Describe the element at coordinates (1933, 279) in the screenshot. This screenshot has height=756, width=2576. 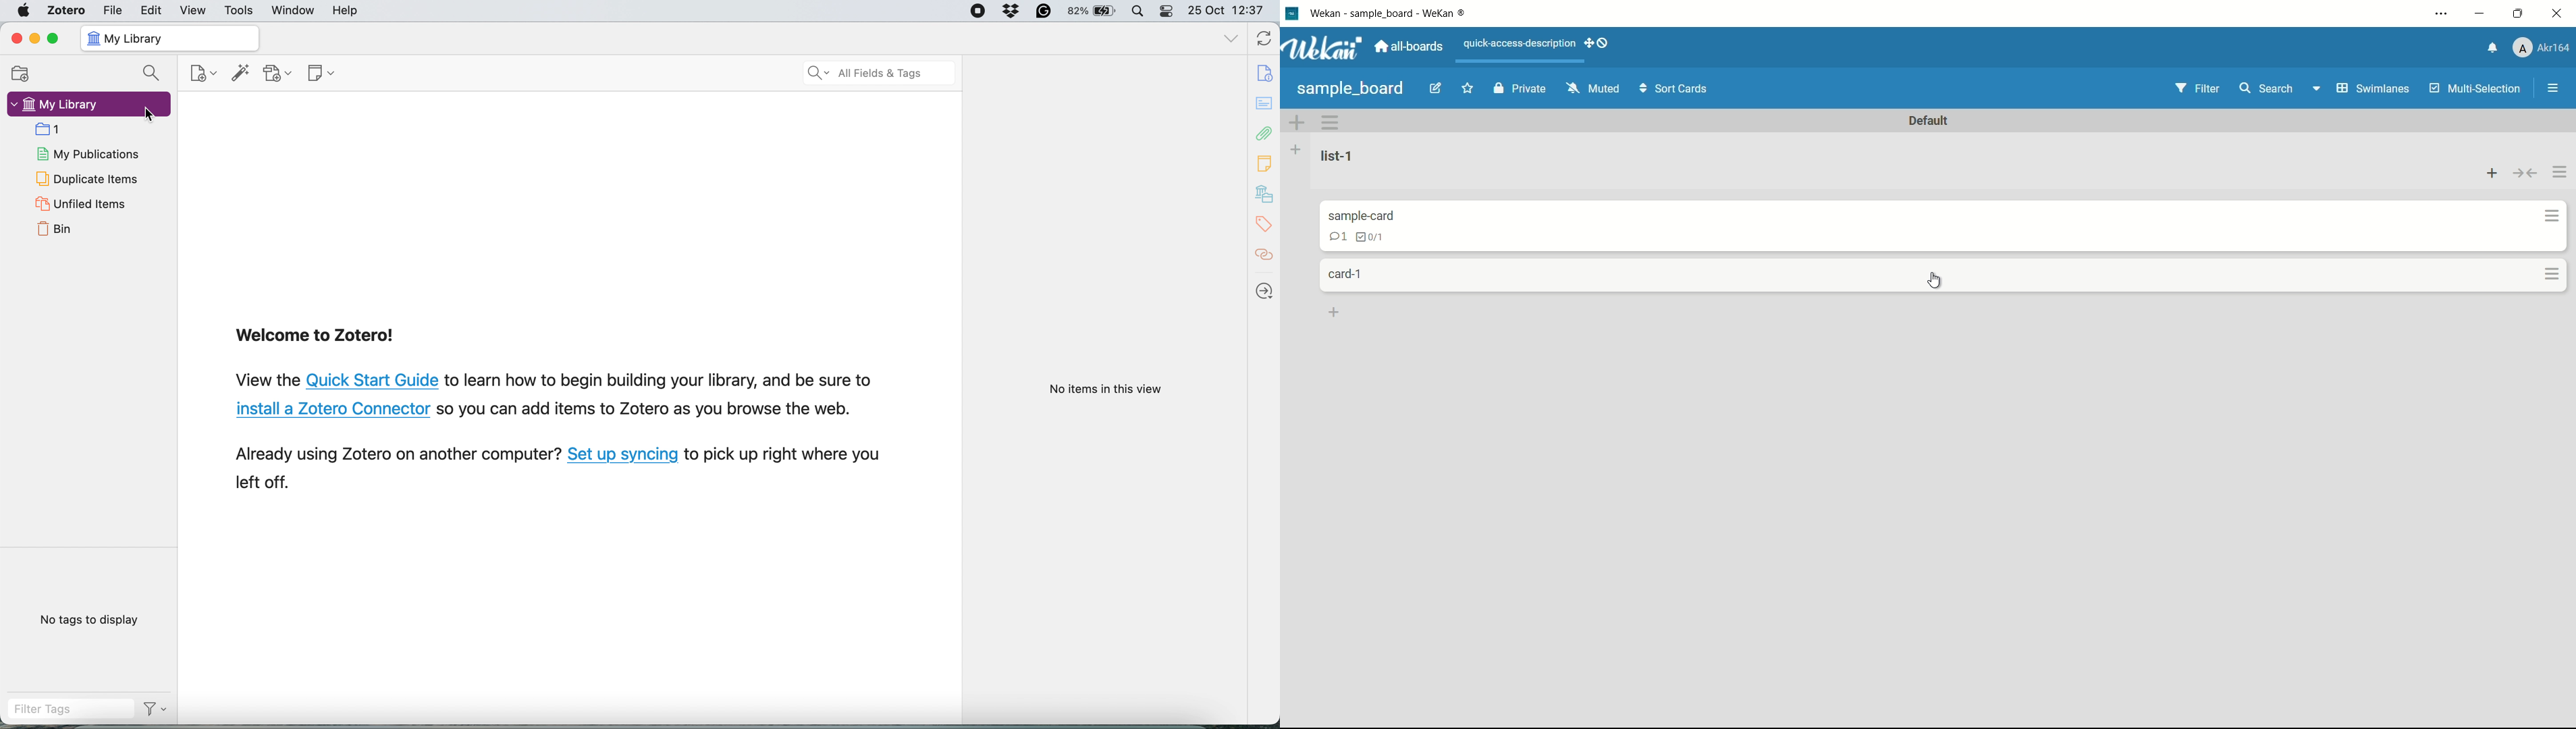
I see `cursor` at that location.